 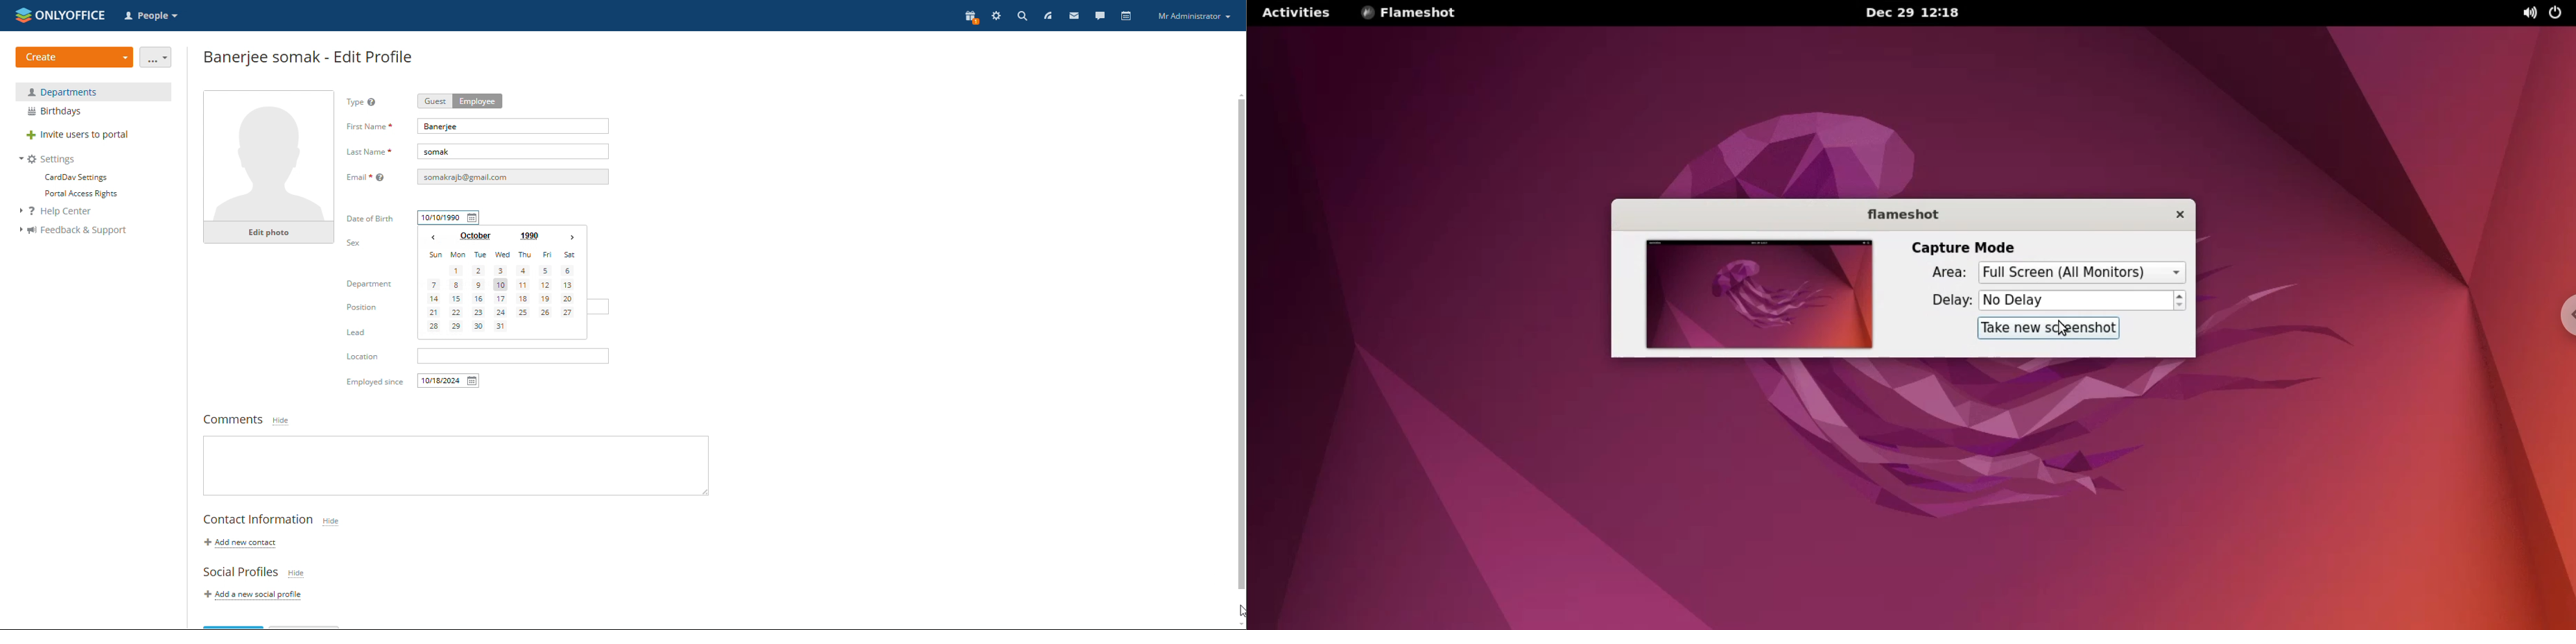 I want to click on social profiles, so click(x=240, y=572).